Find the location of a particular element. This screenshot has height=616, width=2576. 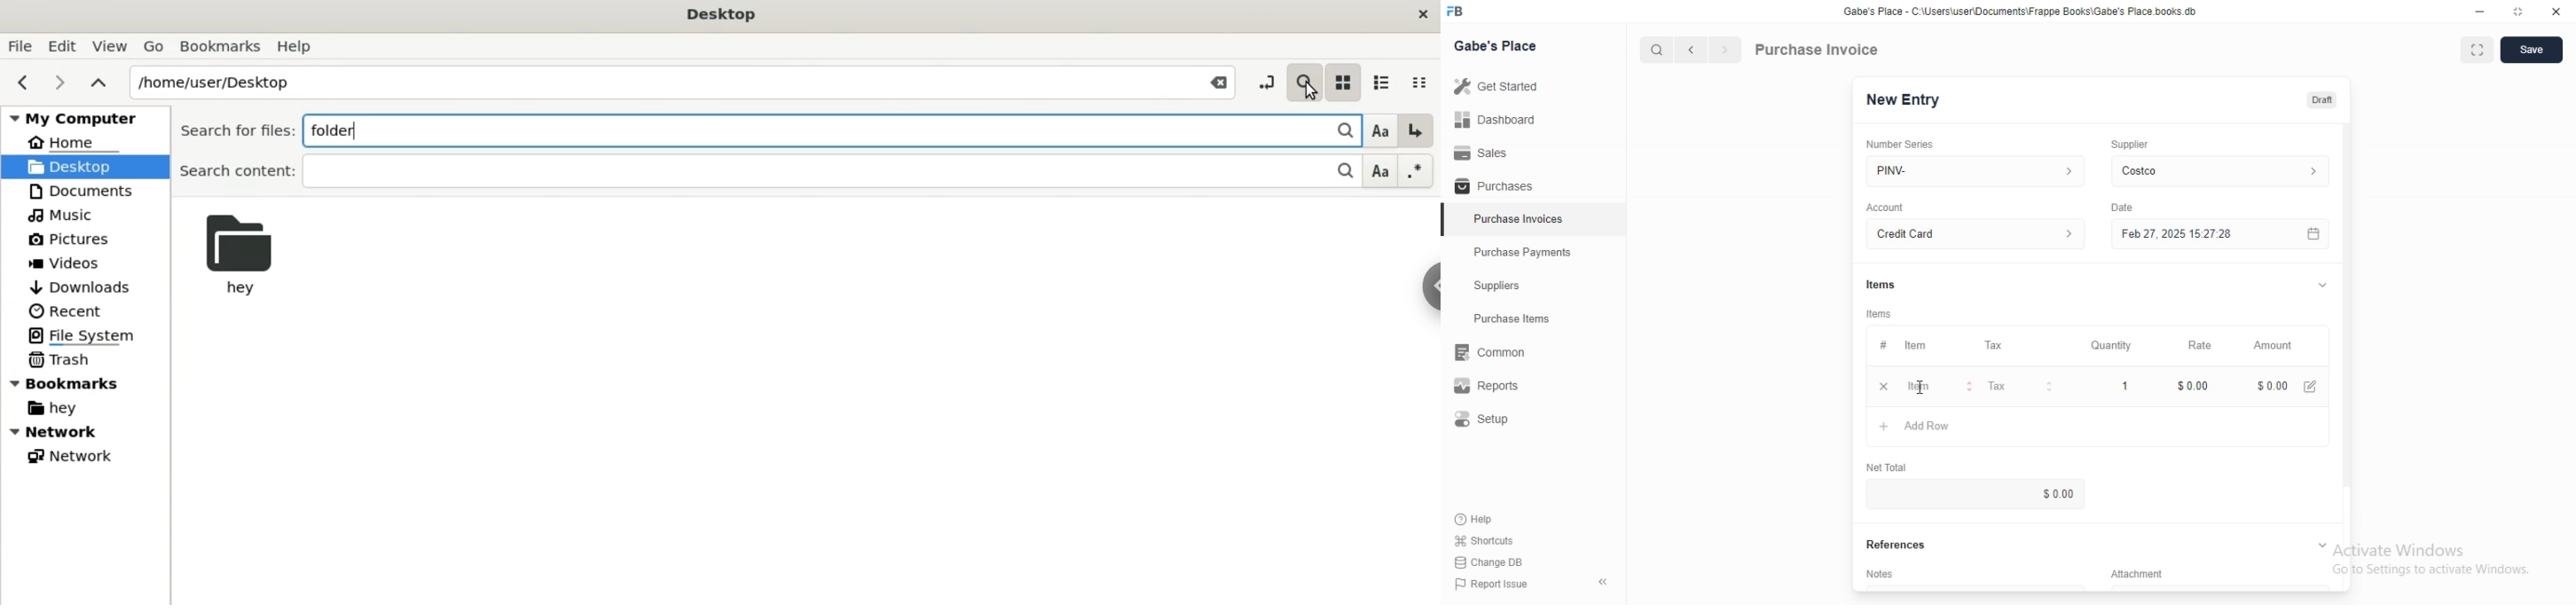

Edit is located at coordinates (2310, 387).